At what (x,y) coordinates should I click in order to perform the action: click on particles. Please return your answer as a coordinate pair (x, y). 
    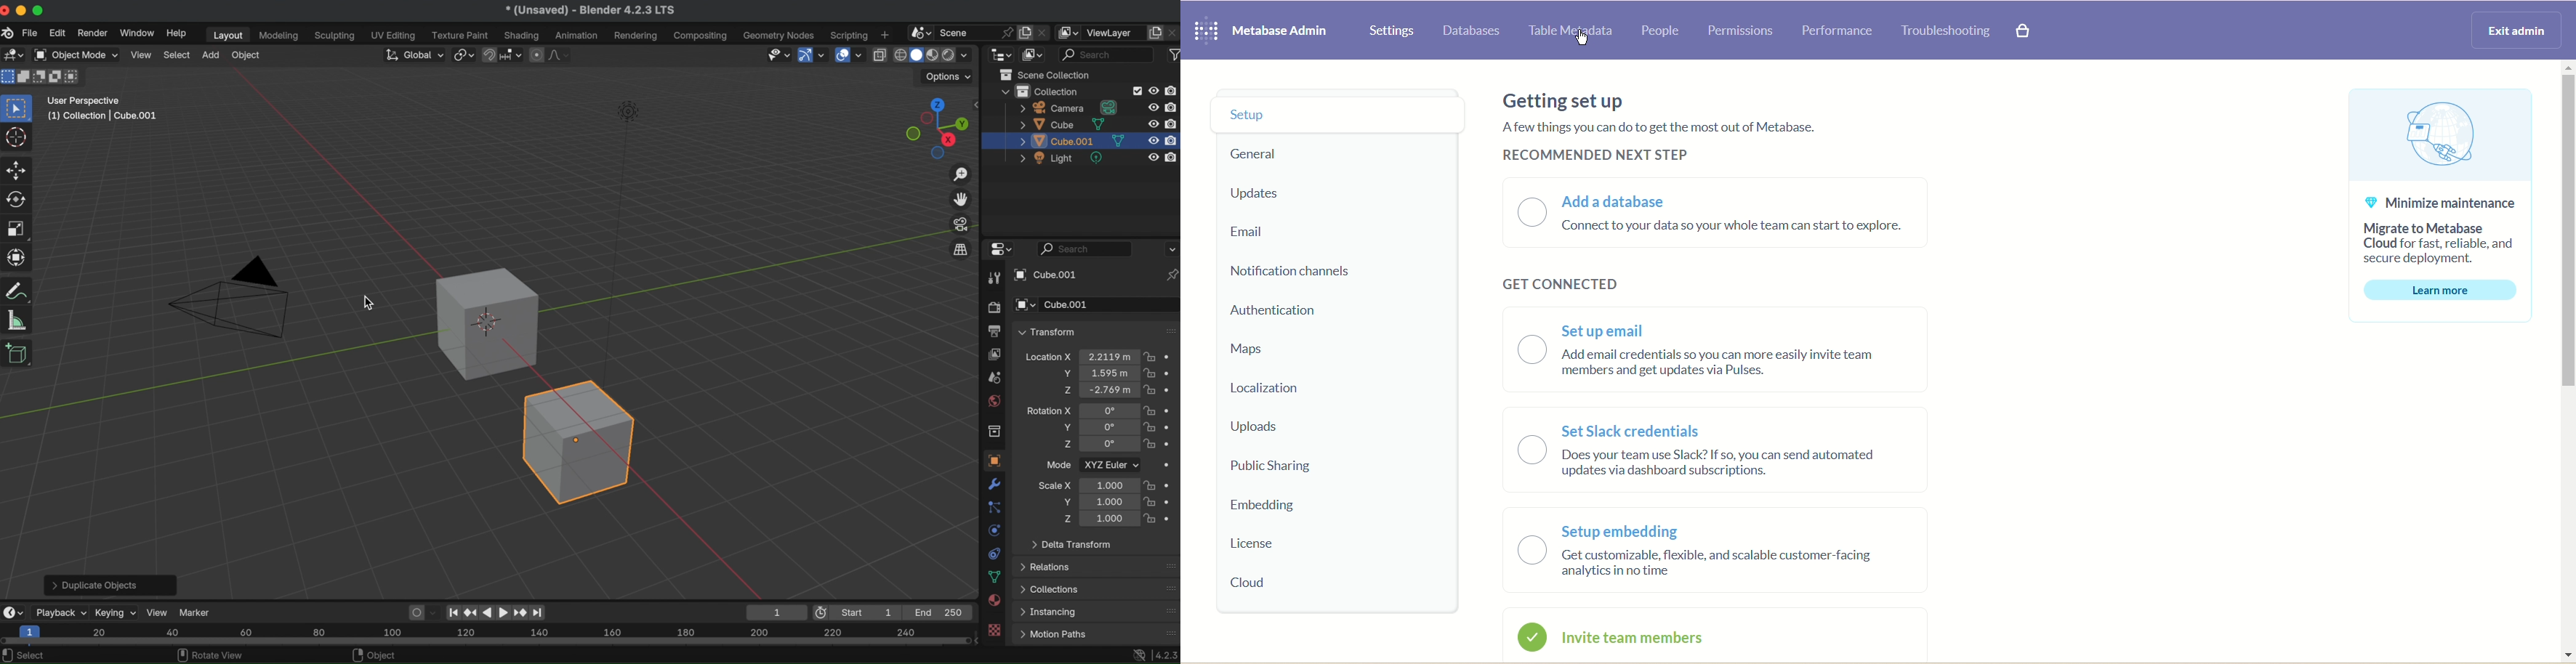
    Looking at the image, I should click on (995, 508).